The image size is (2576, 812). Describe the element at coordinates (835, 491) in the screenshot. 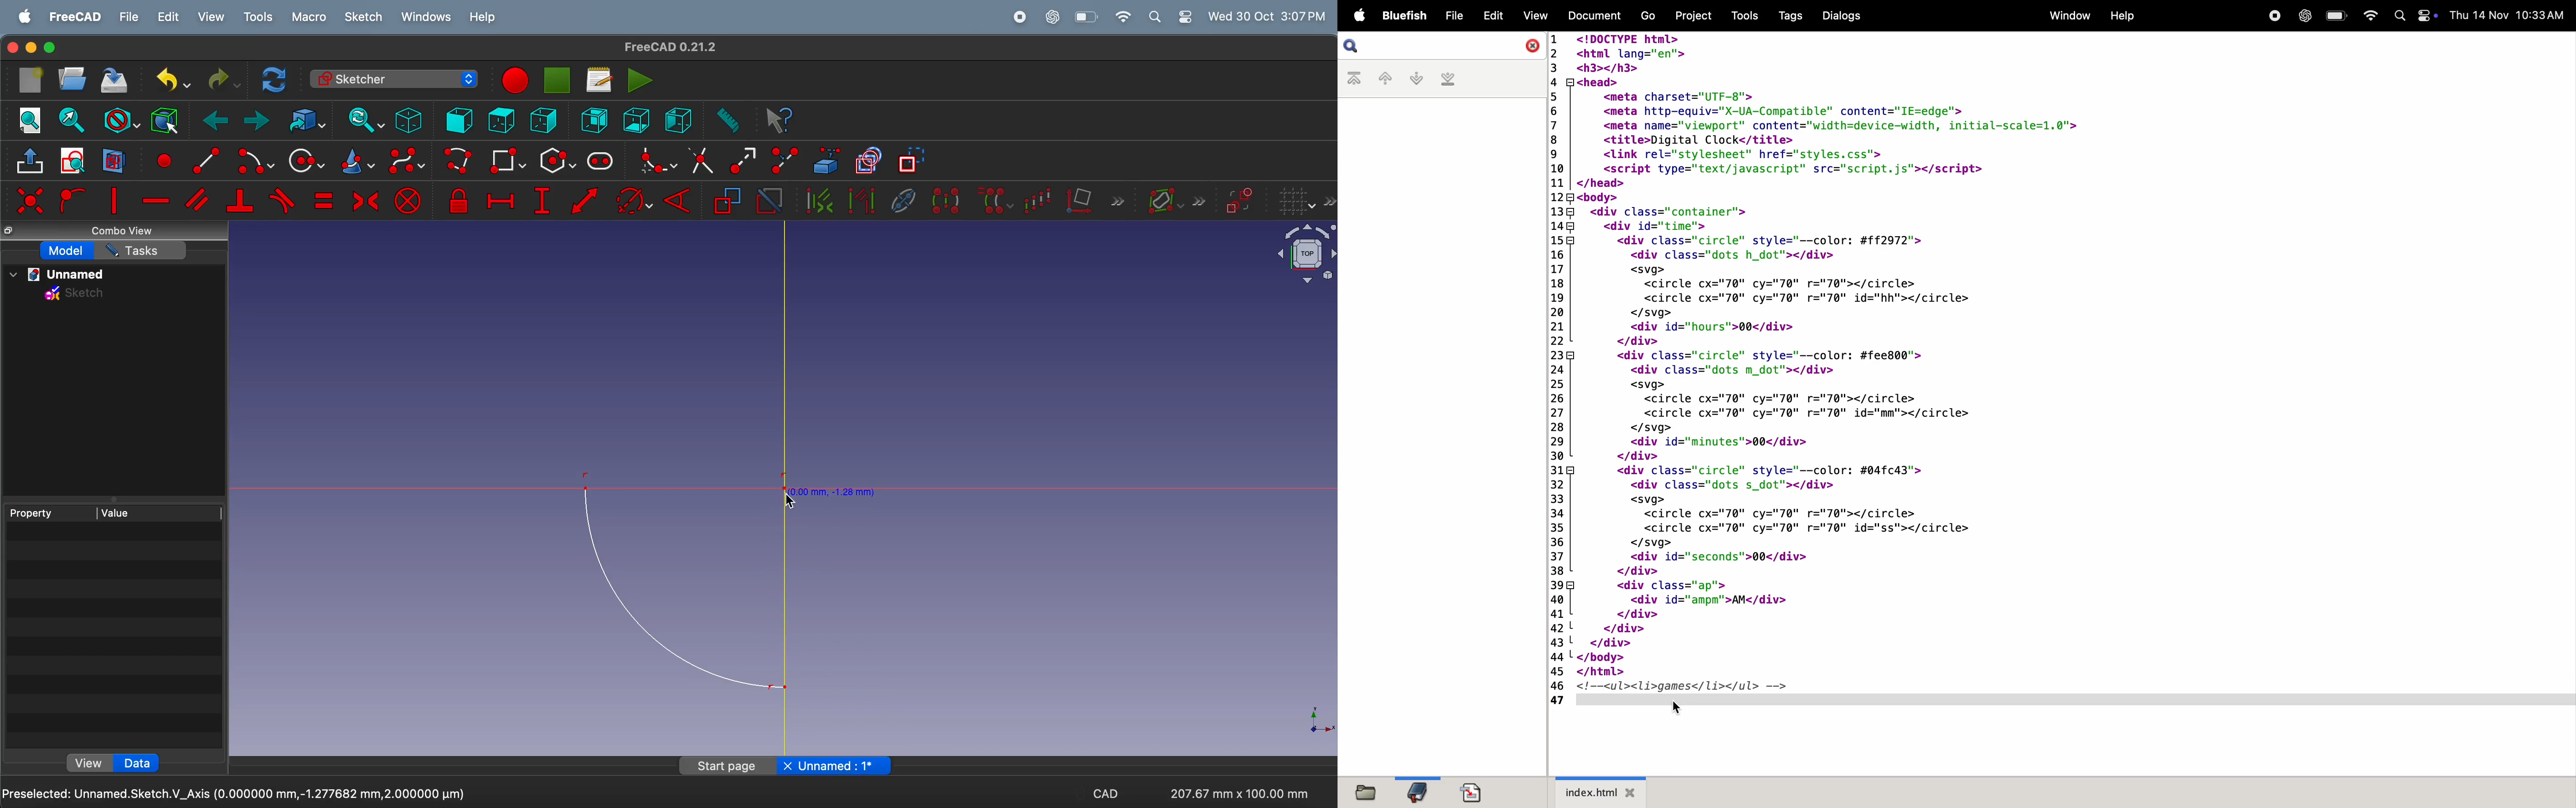

I see `(0.00 mm, -1.28 mm)` at that location.